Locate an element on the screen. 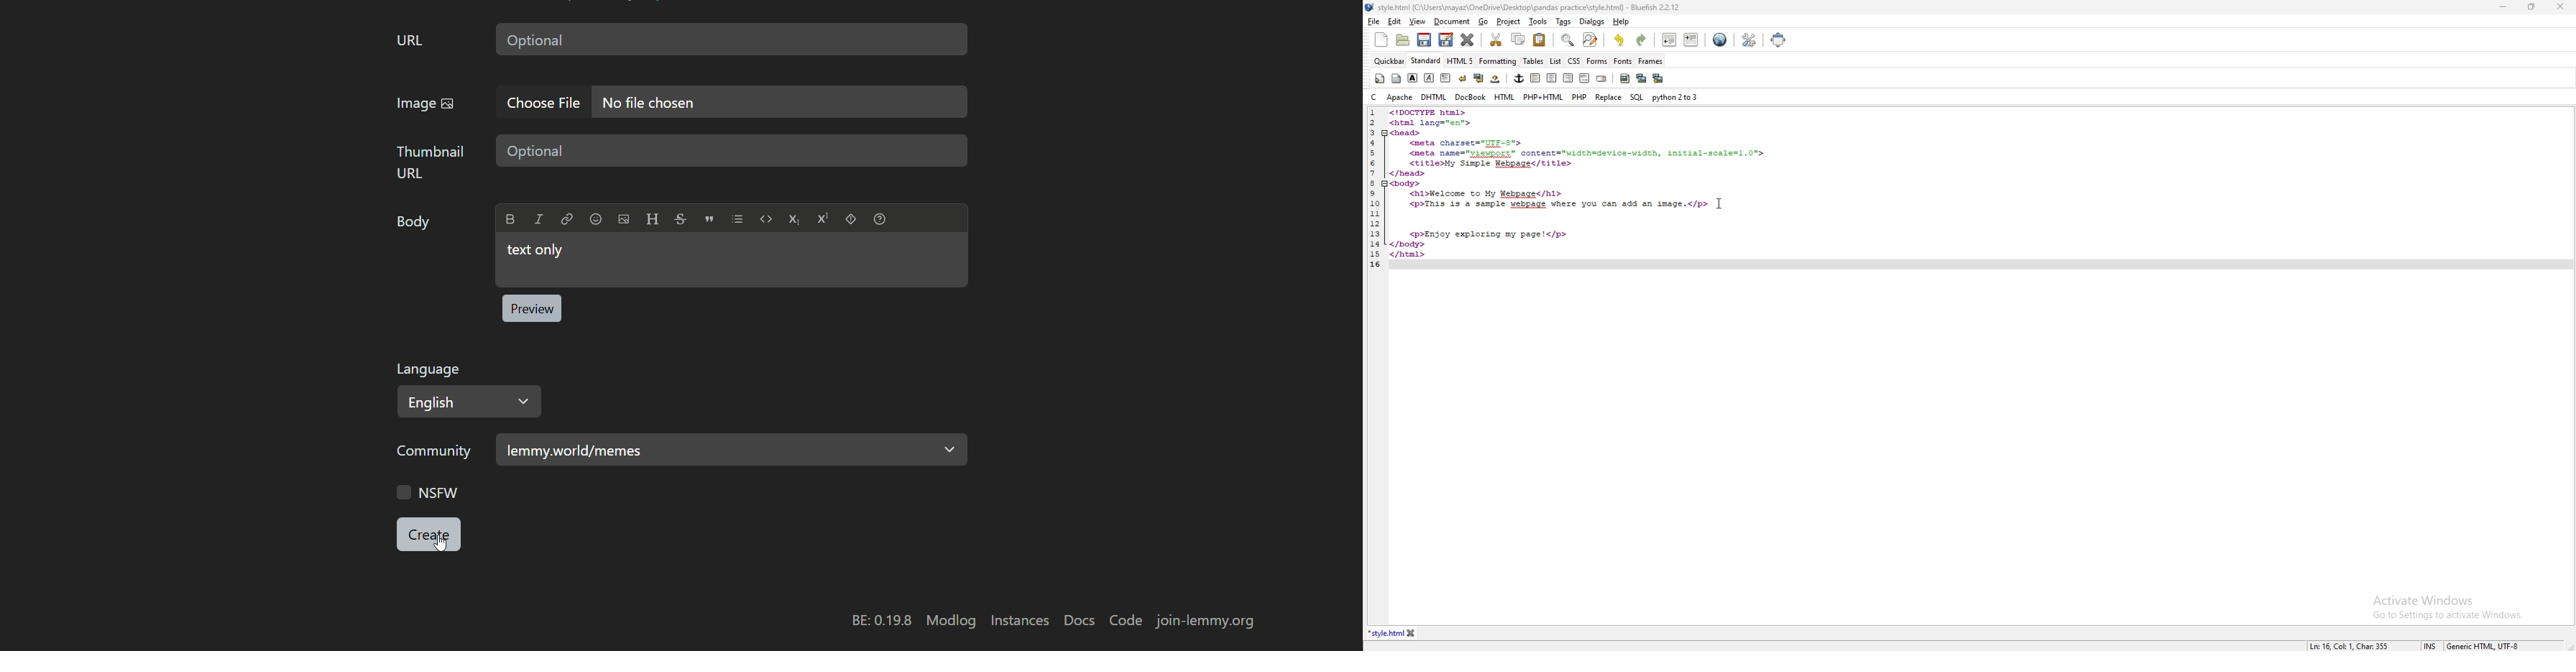 The image size is (2576, 672). help is located at coordinates (1622, 21).